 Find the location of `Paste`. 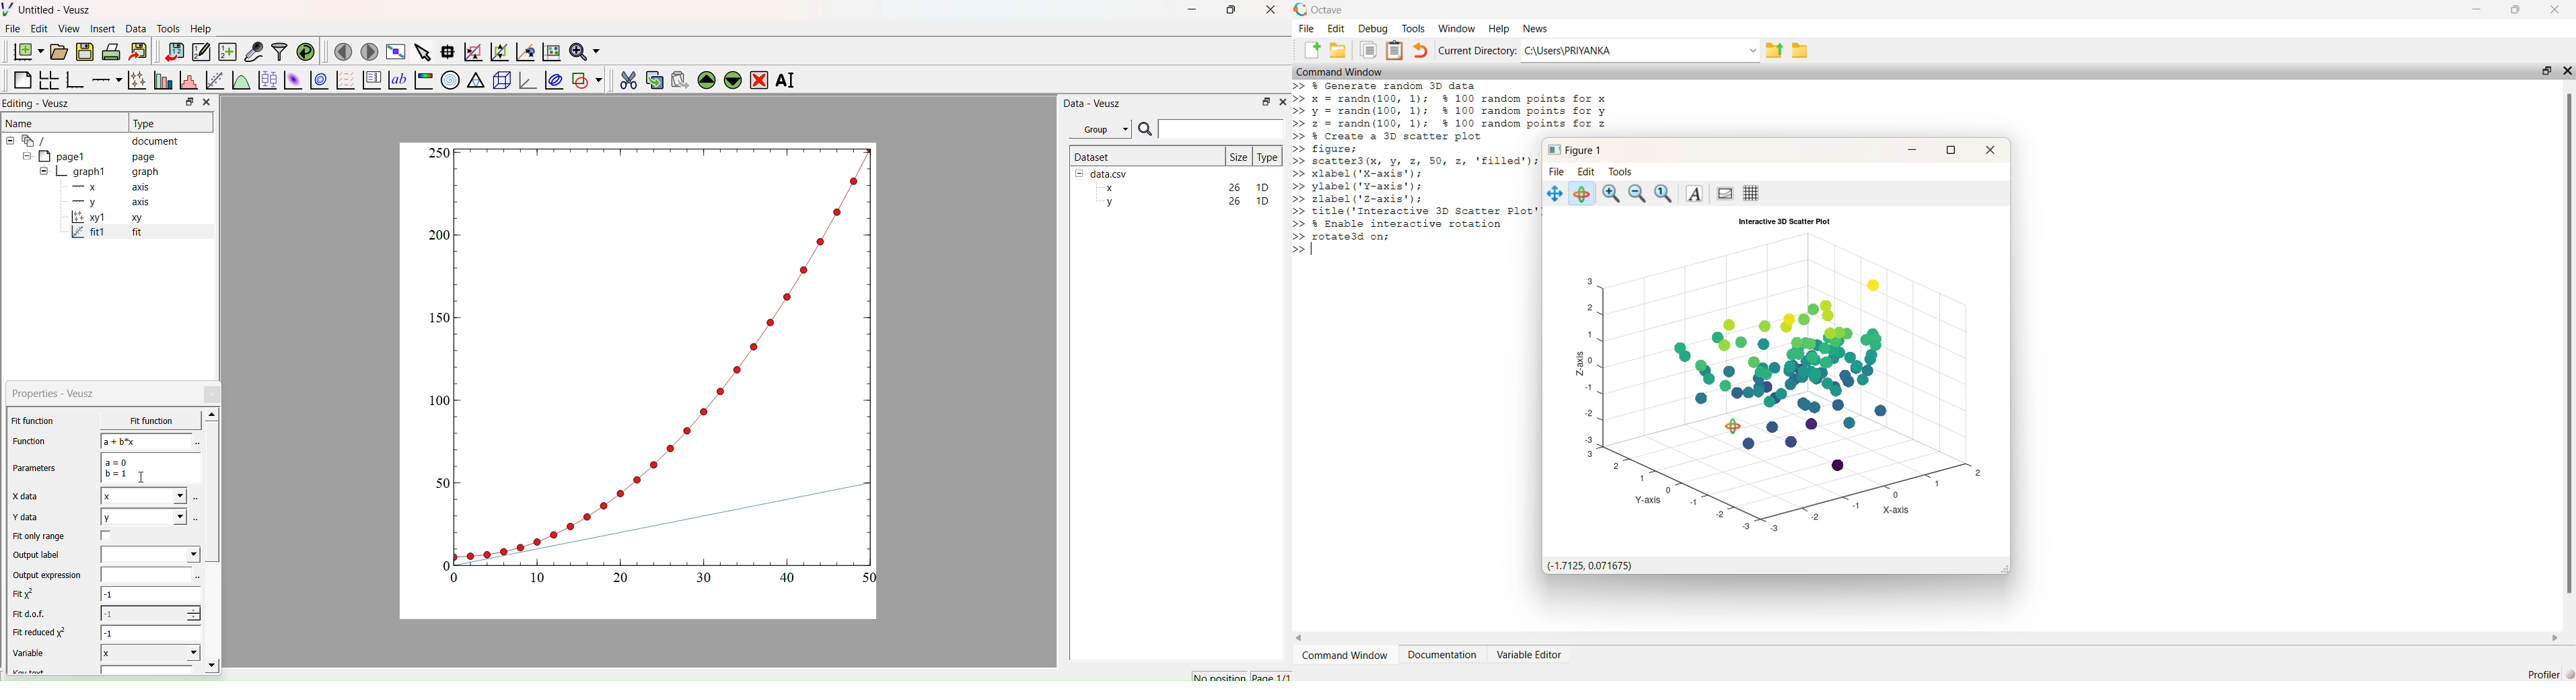

Paste is located at coordinates (678, 78).